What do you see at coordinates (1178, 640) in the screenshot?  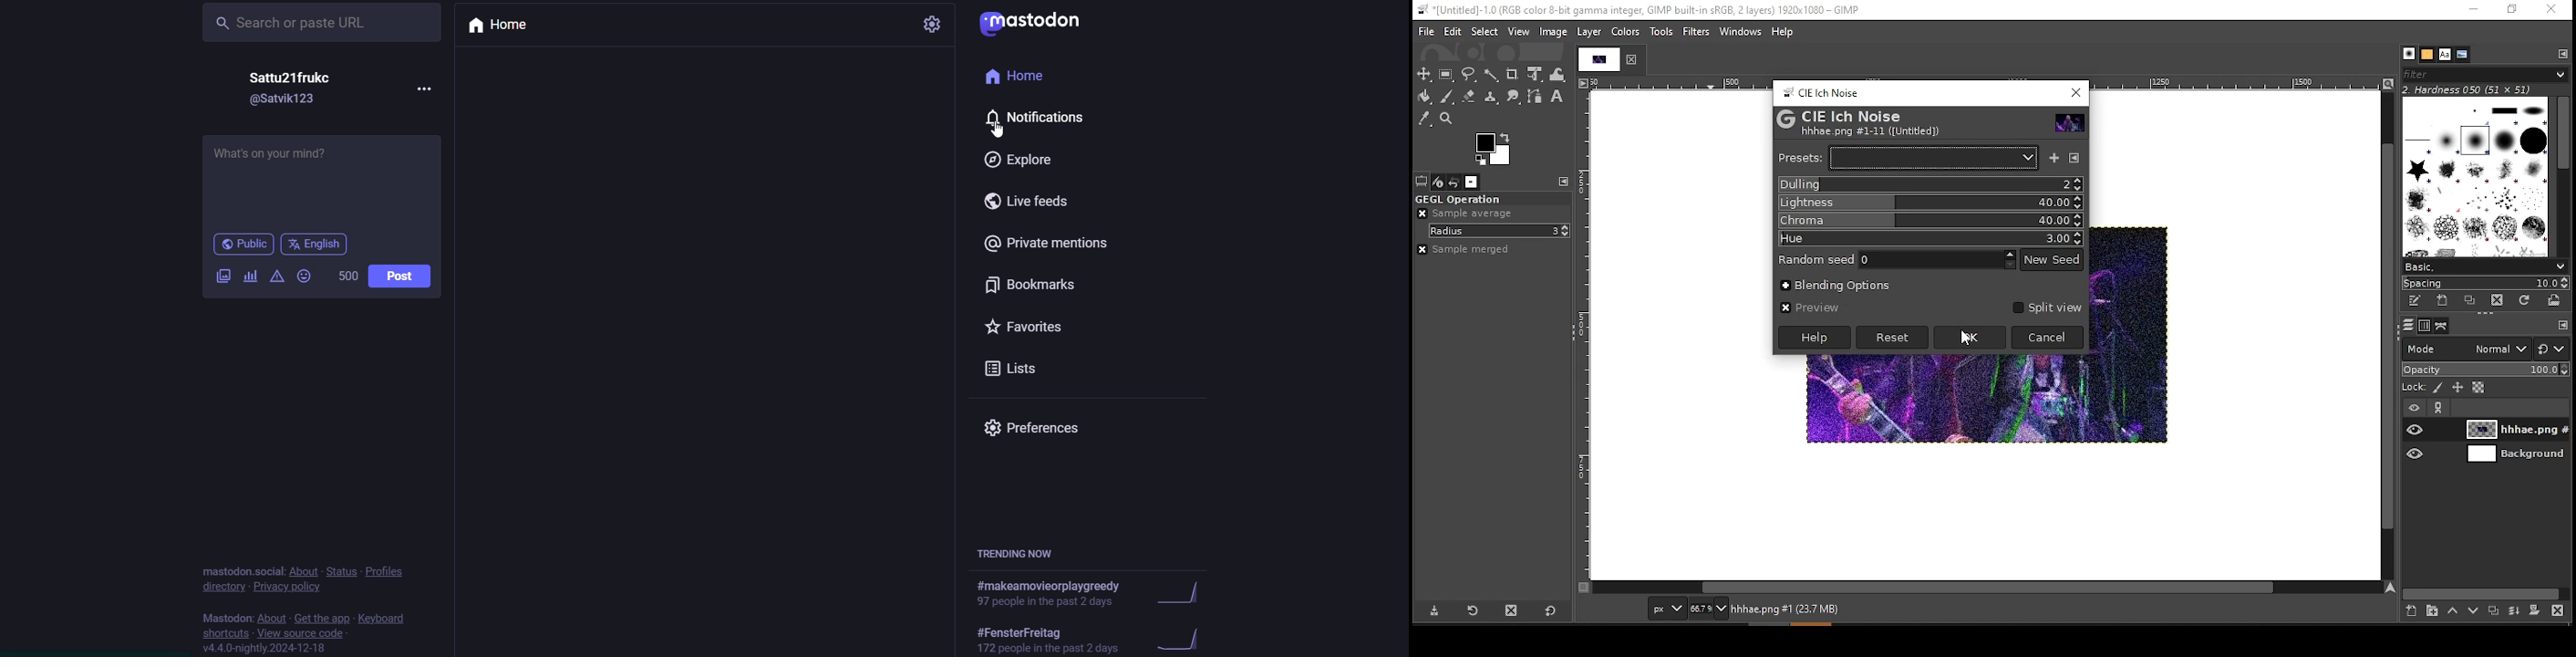 I see `trending graph` at bounding box center [1178, 640].